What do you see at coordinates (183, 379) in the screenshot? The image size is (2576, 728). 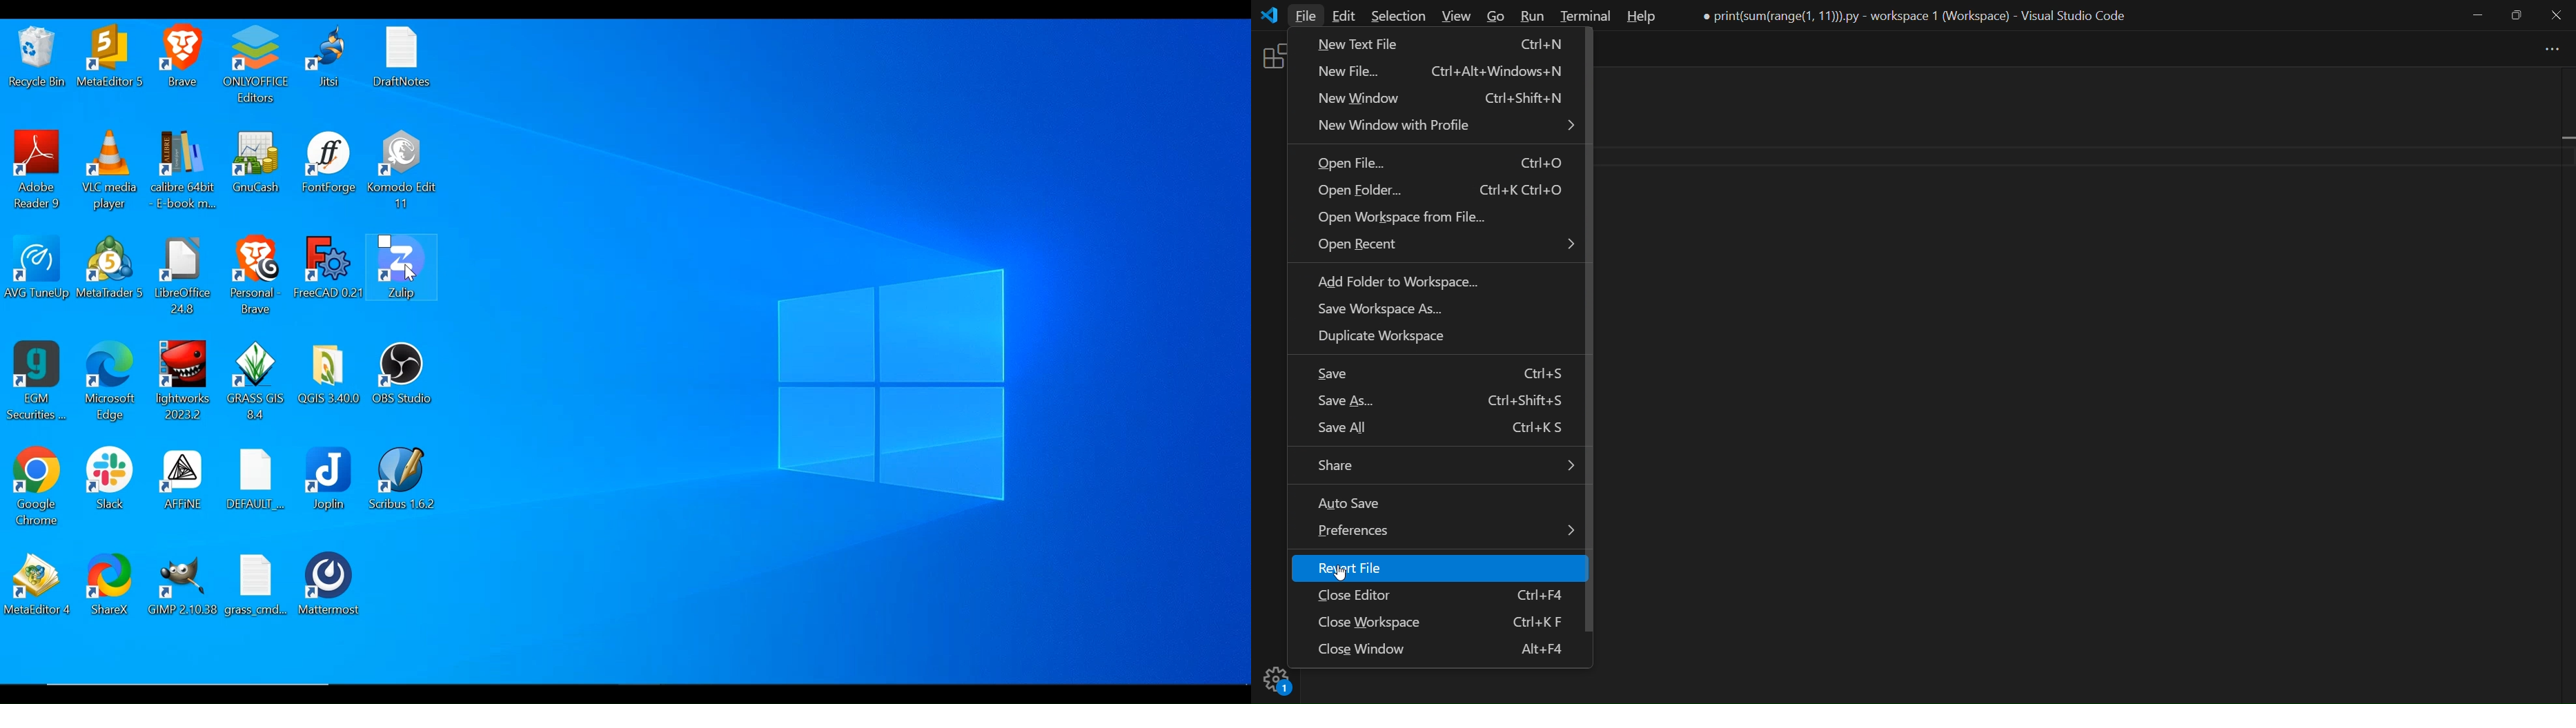 I see `Lightworks Desktop Icon` at bounding box center [183, 379].